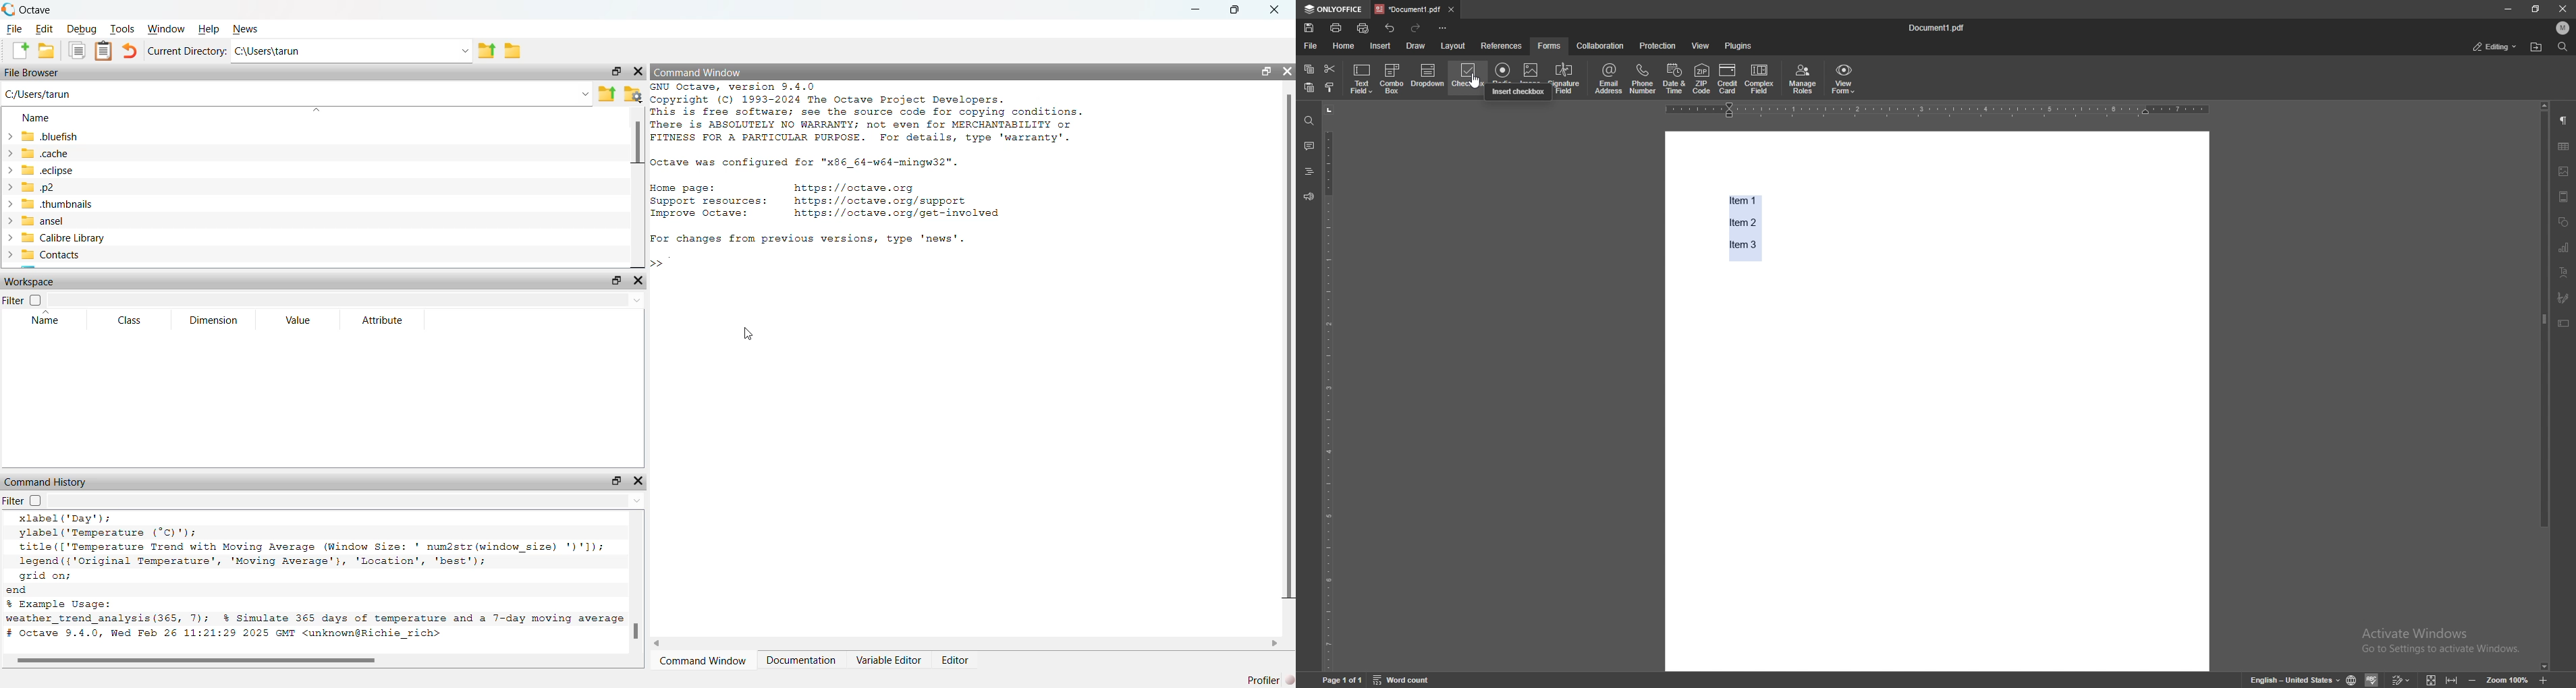 The width and height of the screenshot is (2576, 700). What do you see at coordinates (634, 184) in the screenshot?
I see `scroll bar` at bounding box center [634, 184].